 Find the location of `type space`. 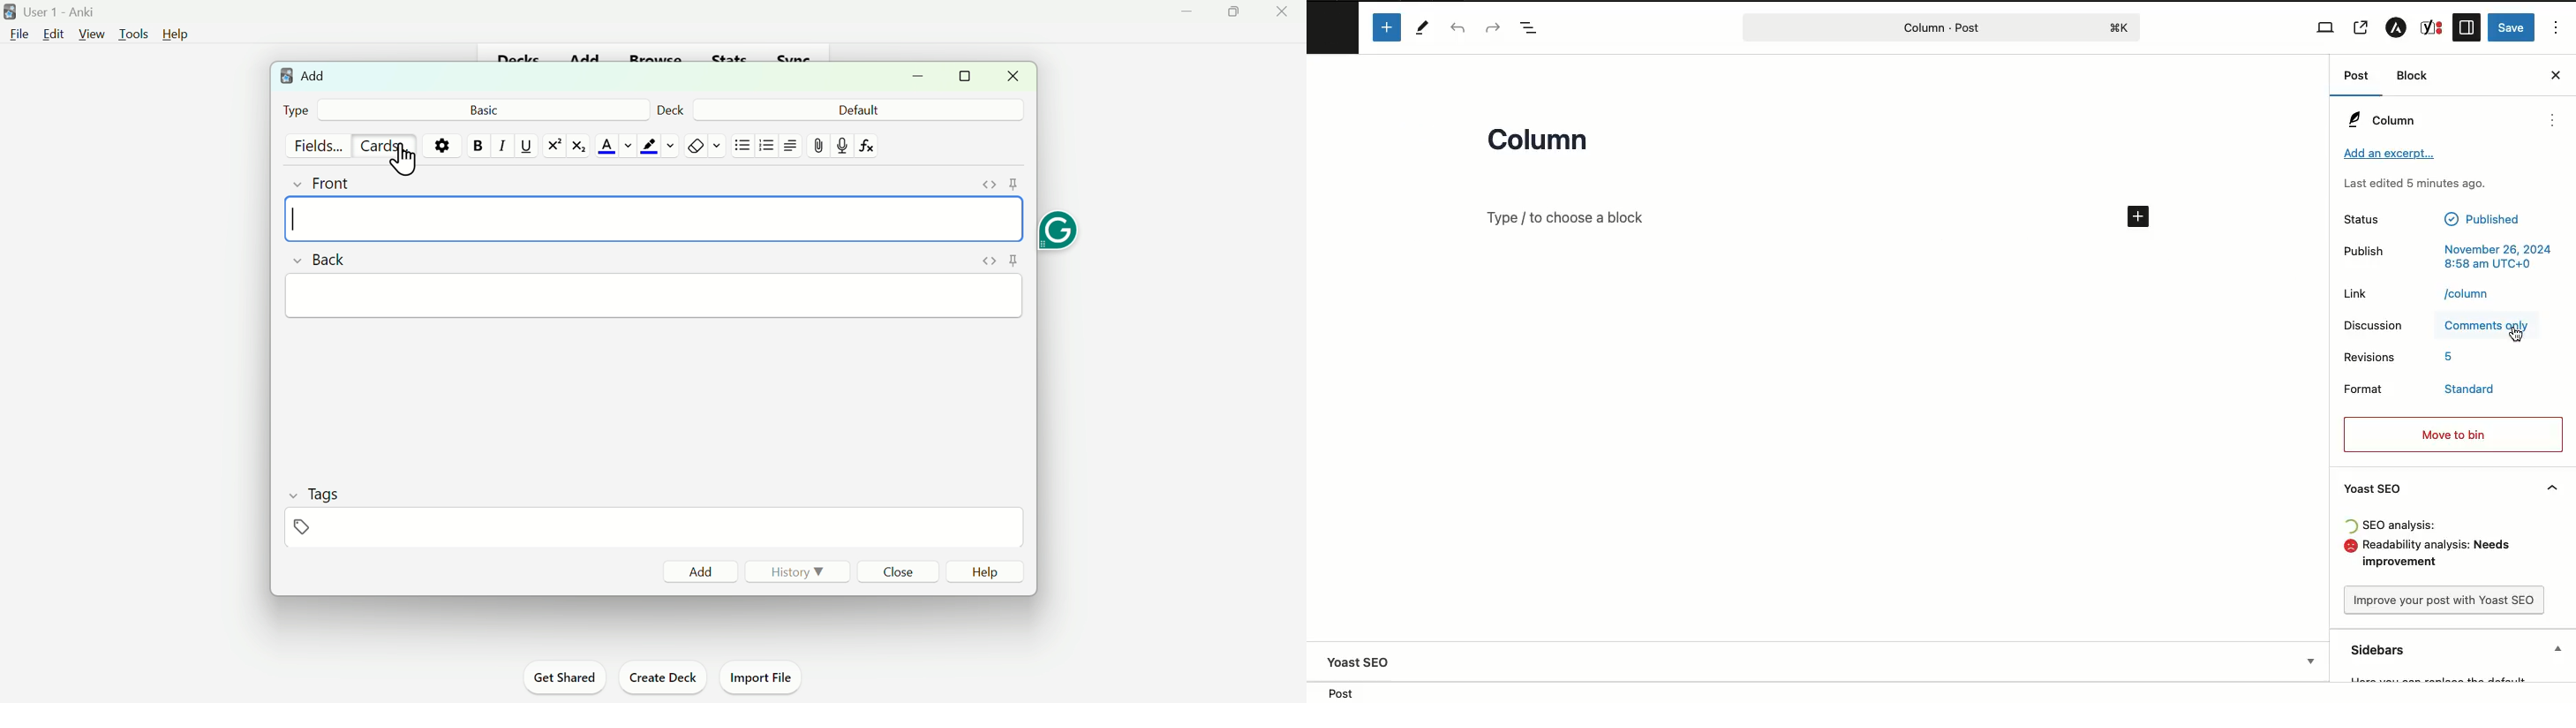

type space is located at coordinates (655, 218).